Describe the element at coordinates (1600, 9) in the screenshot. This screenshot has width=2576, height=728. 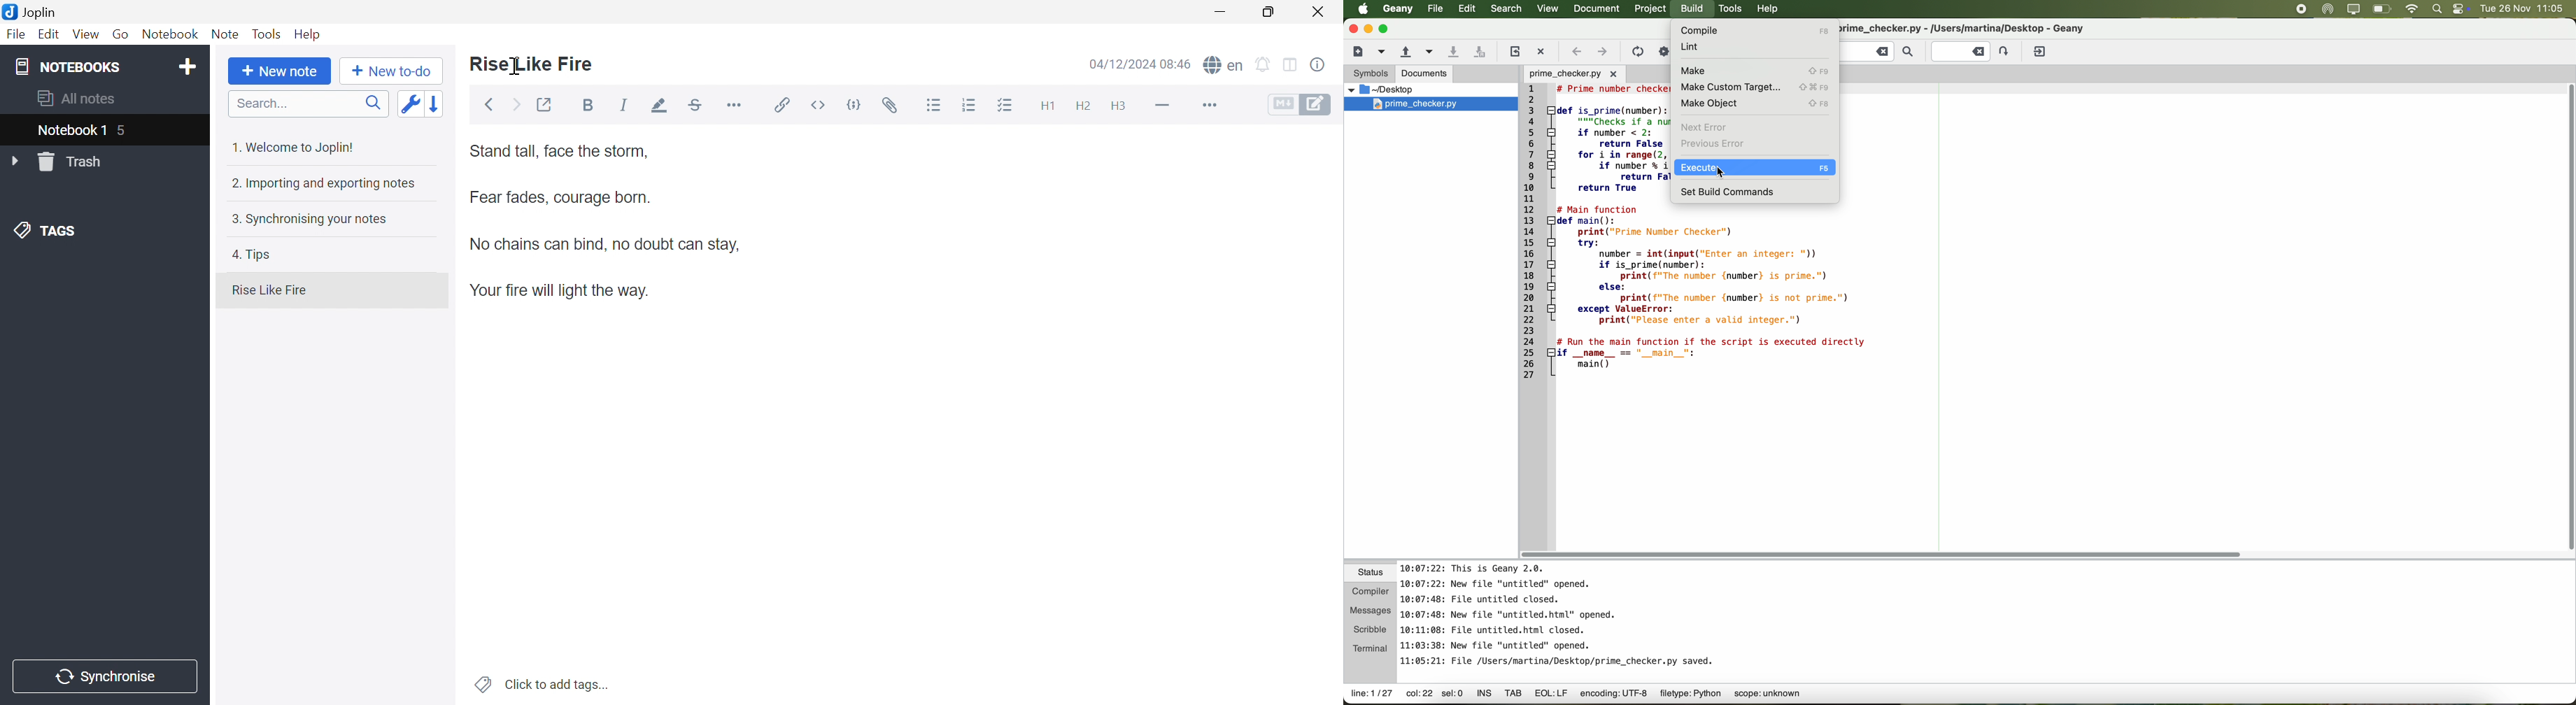
I see `document` at that location.